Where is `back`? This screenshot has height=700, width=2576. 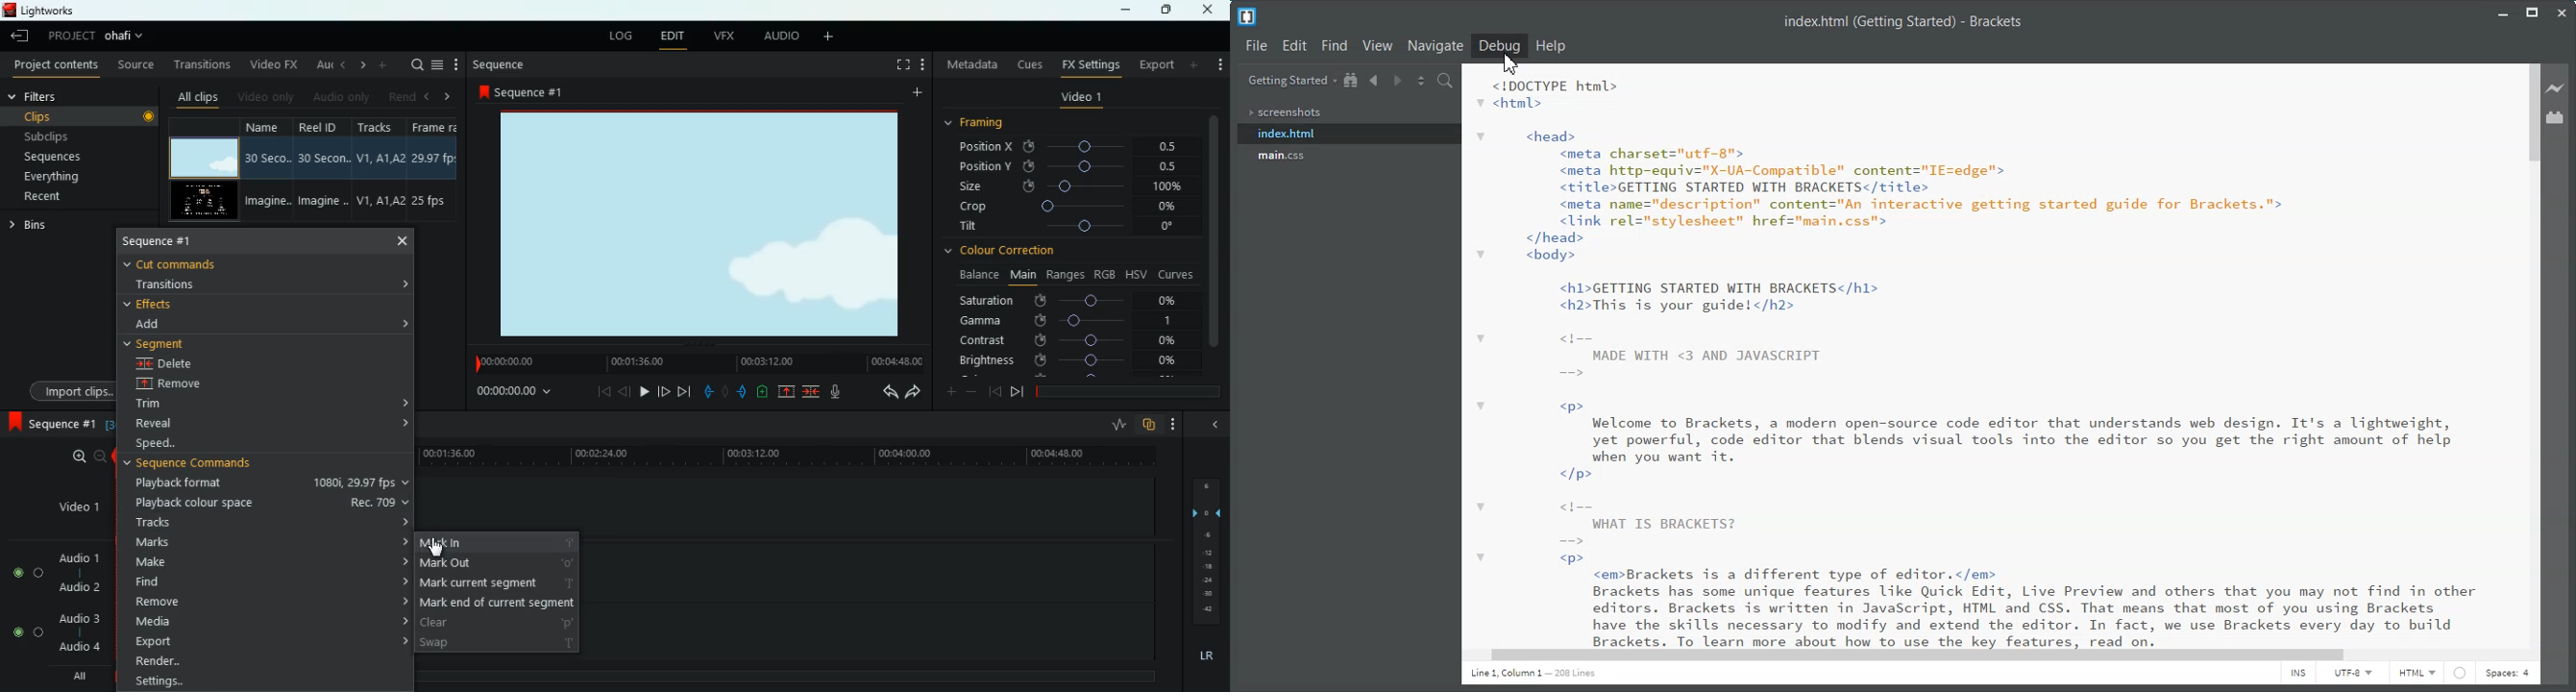
back is located at coordinates (625, 391).